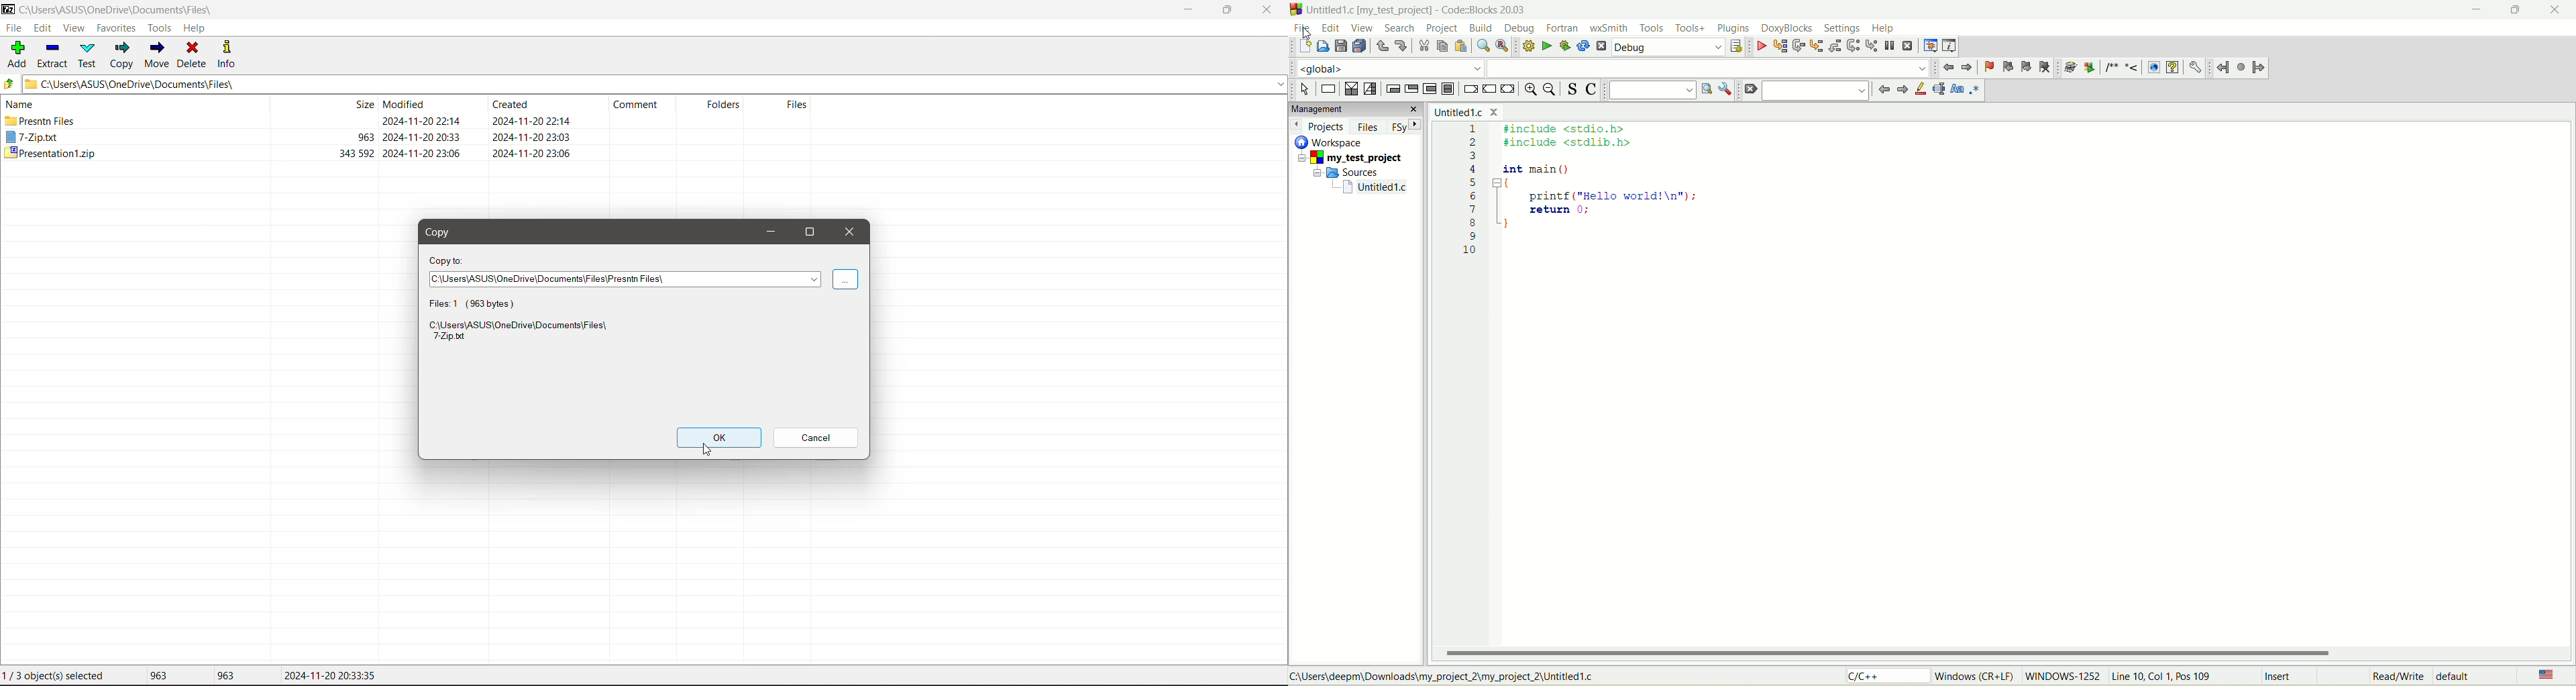 Image resolution: width=2576 pixels, height=700 pixels. Describe the element at coordinates (227, 53) in the screenshot. I see `Info` at that location.